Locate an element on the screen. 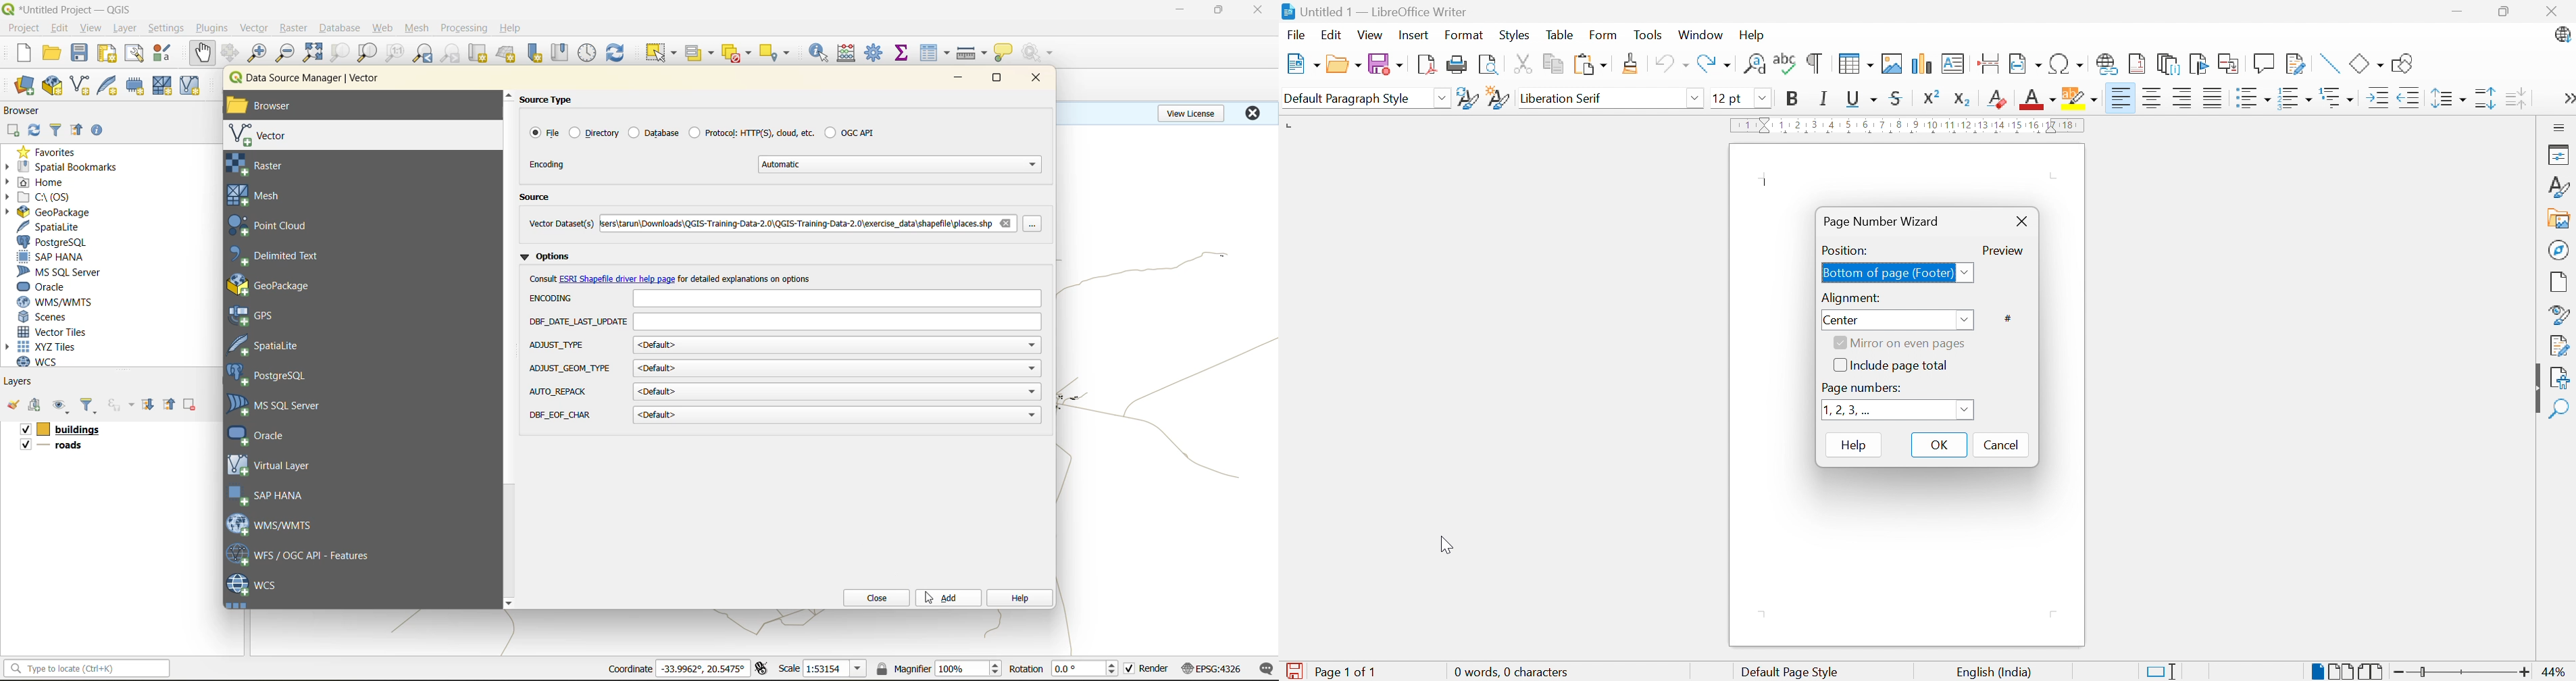  Insert bookmark is located at coordinates (2198, 64).